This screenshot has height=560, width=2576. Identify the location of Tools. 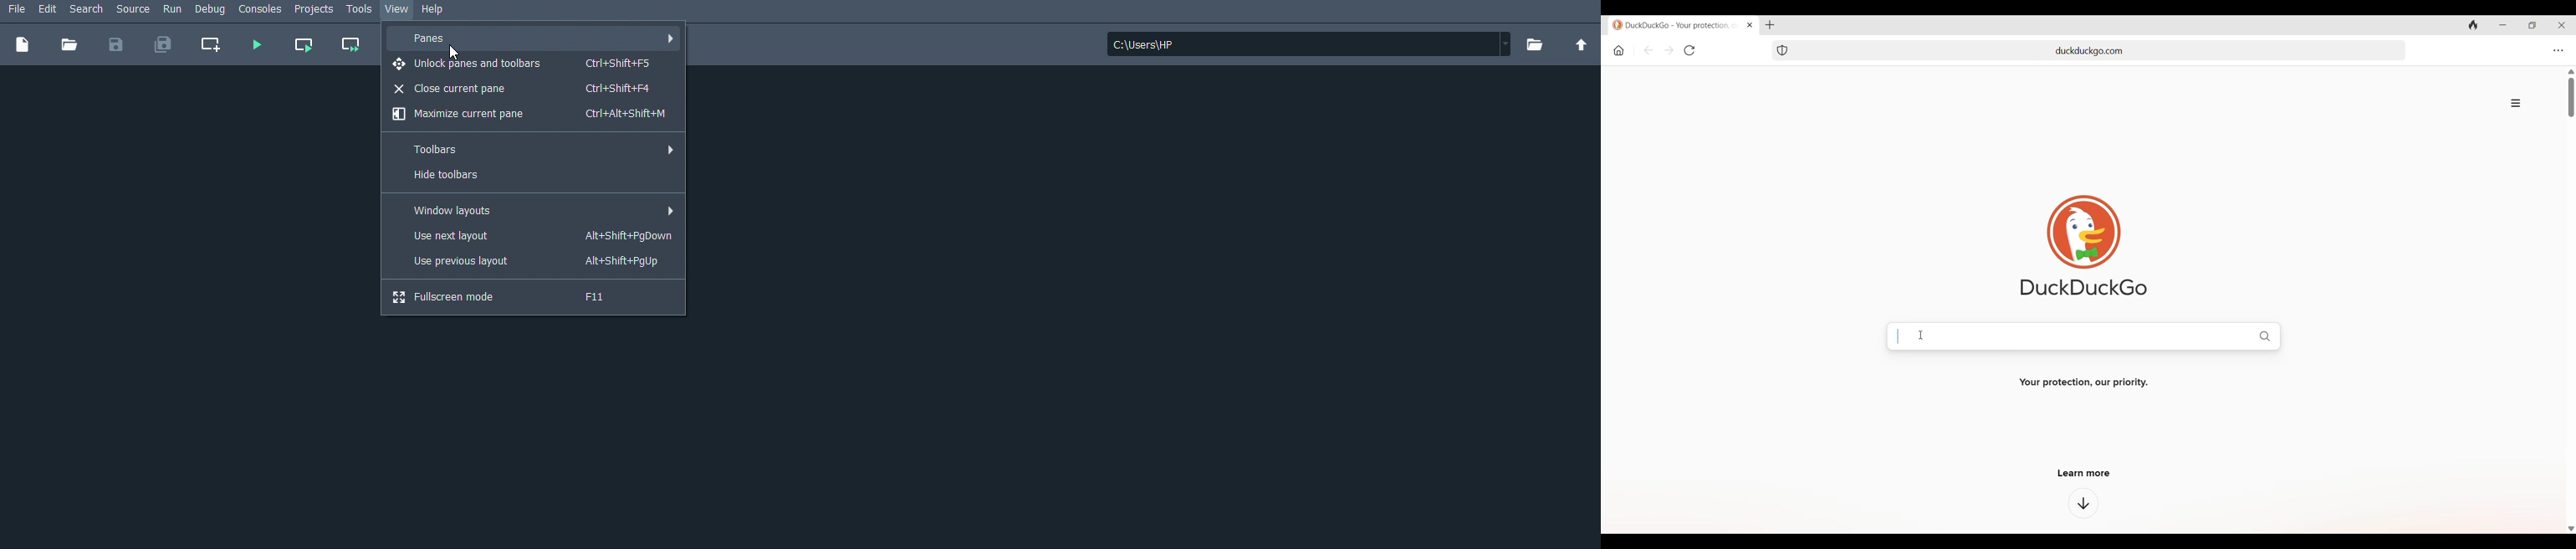
(359, 10).